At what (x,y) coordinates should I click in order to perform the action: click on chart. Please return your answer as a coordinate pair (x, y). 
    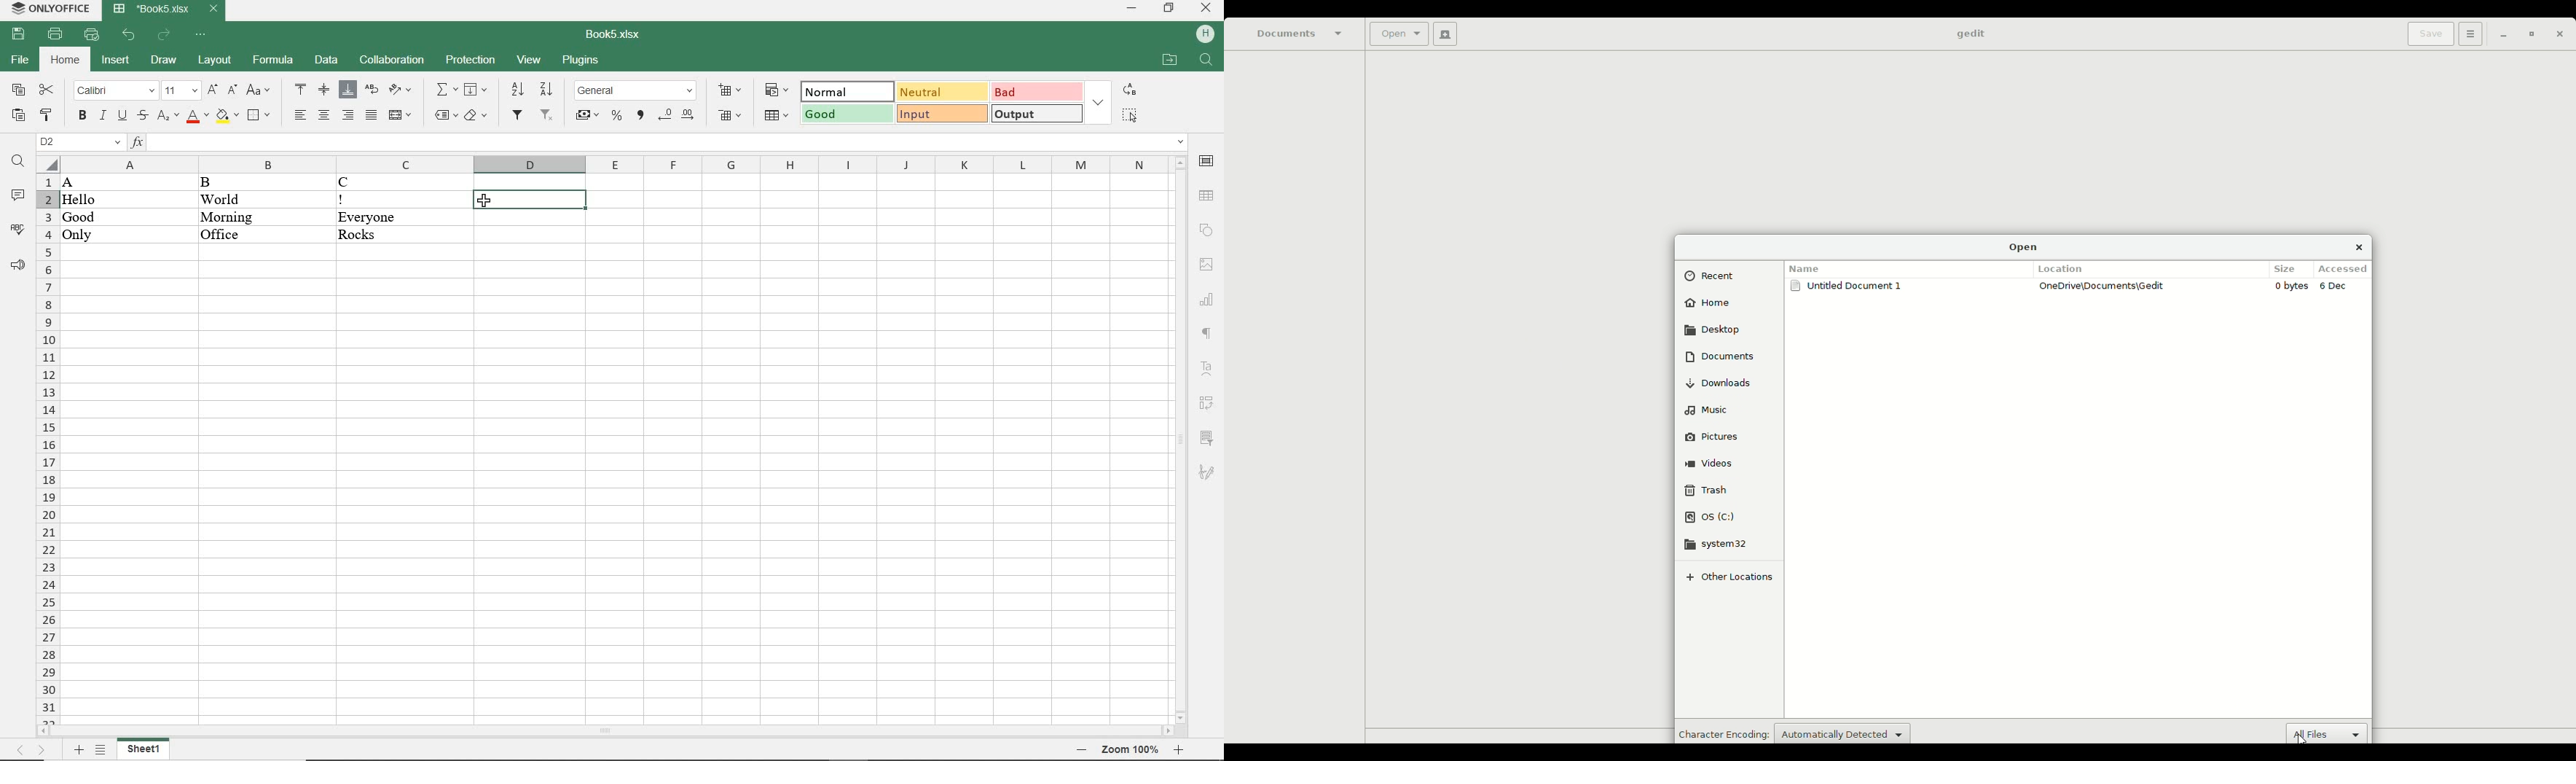
    Looking at the image, I should click on (1208, 300).